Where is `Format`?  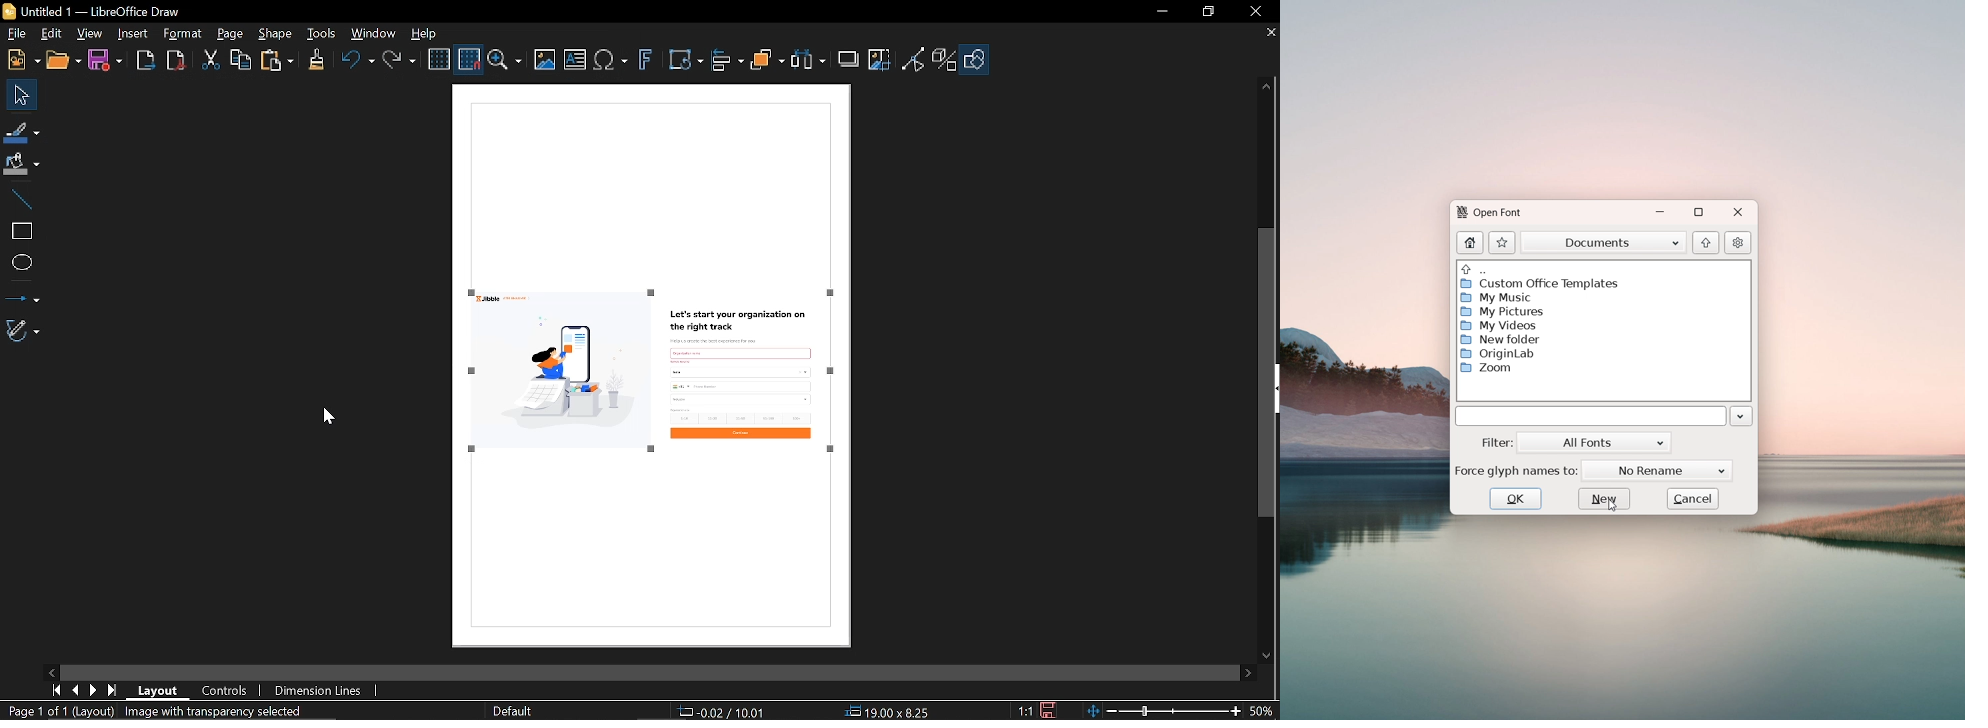 Format is located at coordinates (184, 34).